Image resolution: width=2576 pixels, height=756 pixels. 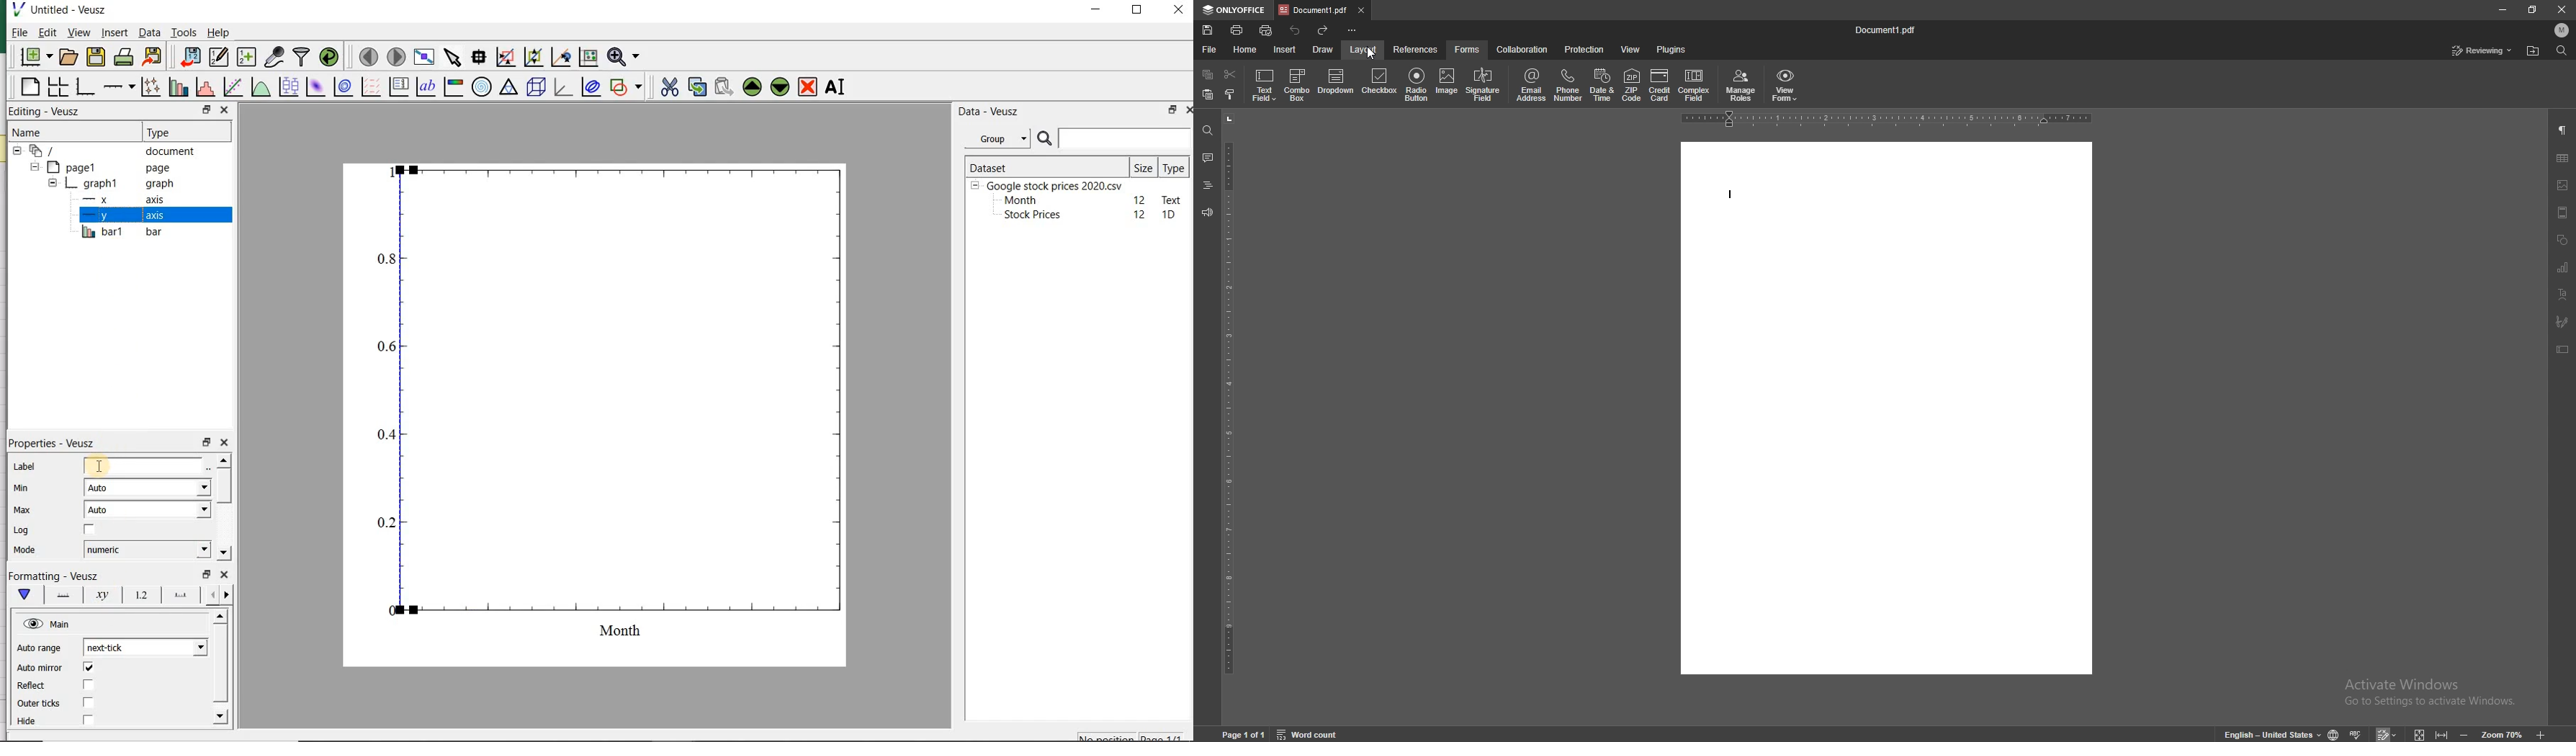 I want to click on Tools, so click(x=183, y=33).